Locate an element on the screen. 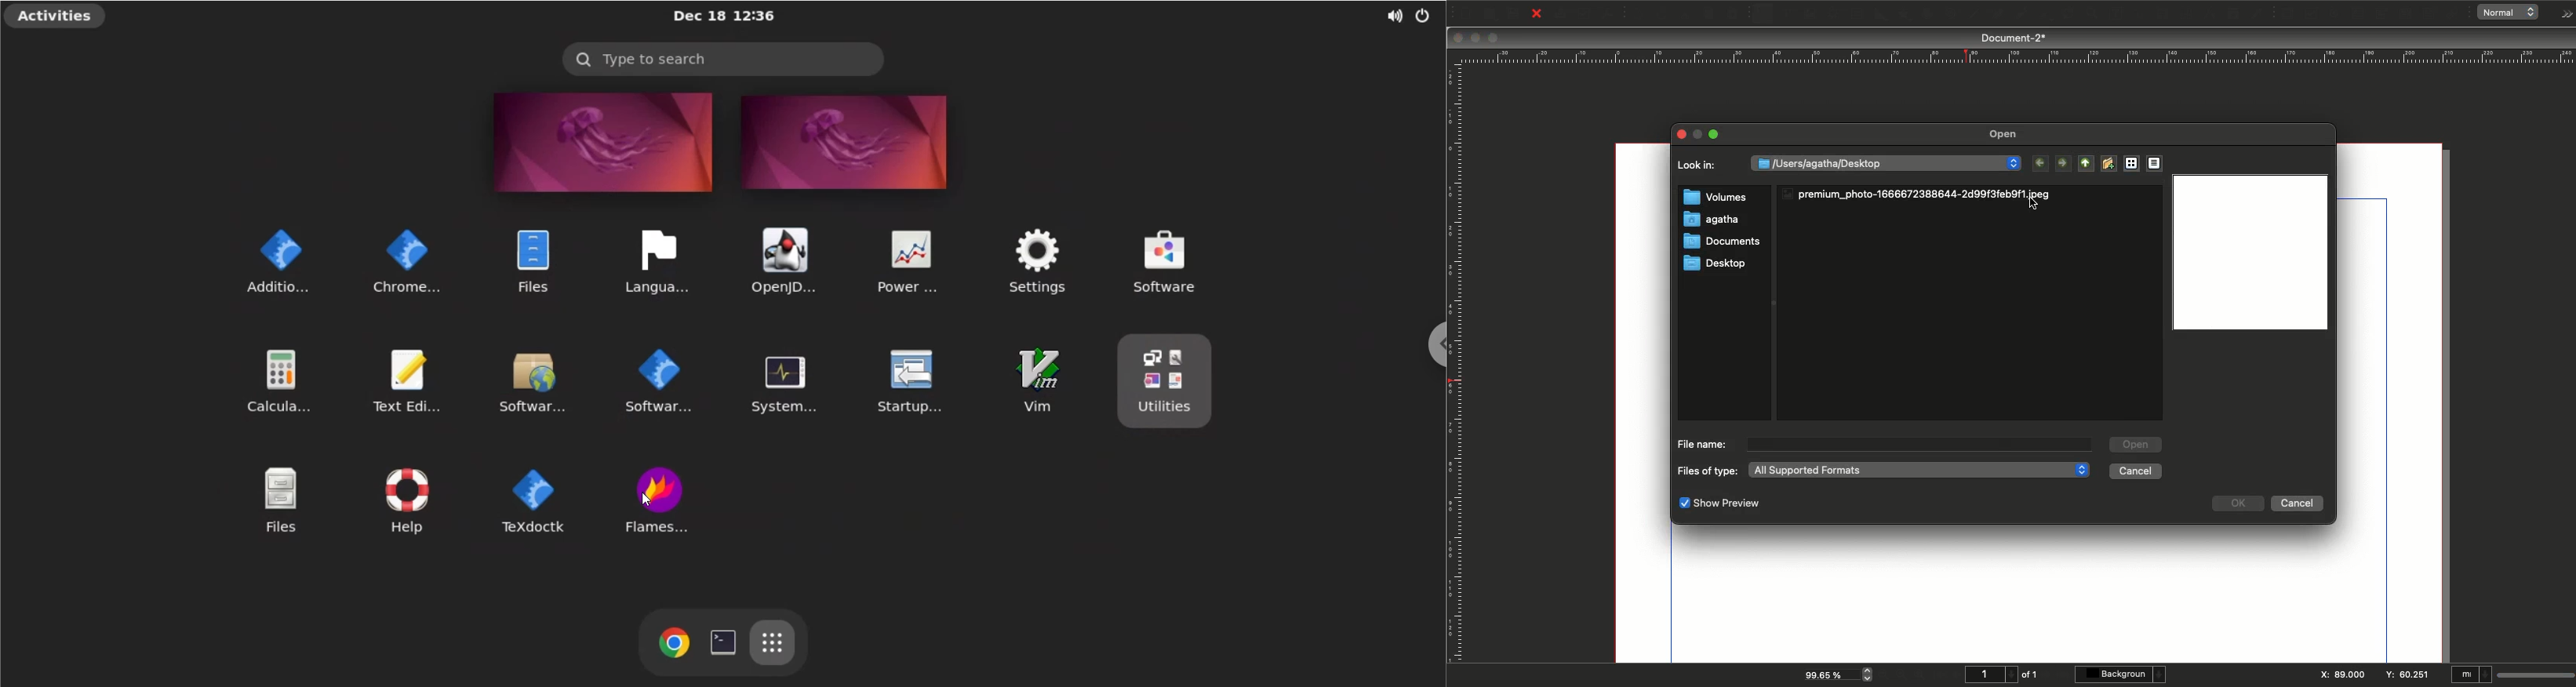  Arc is located at coordinates (1927, 15).